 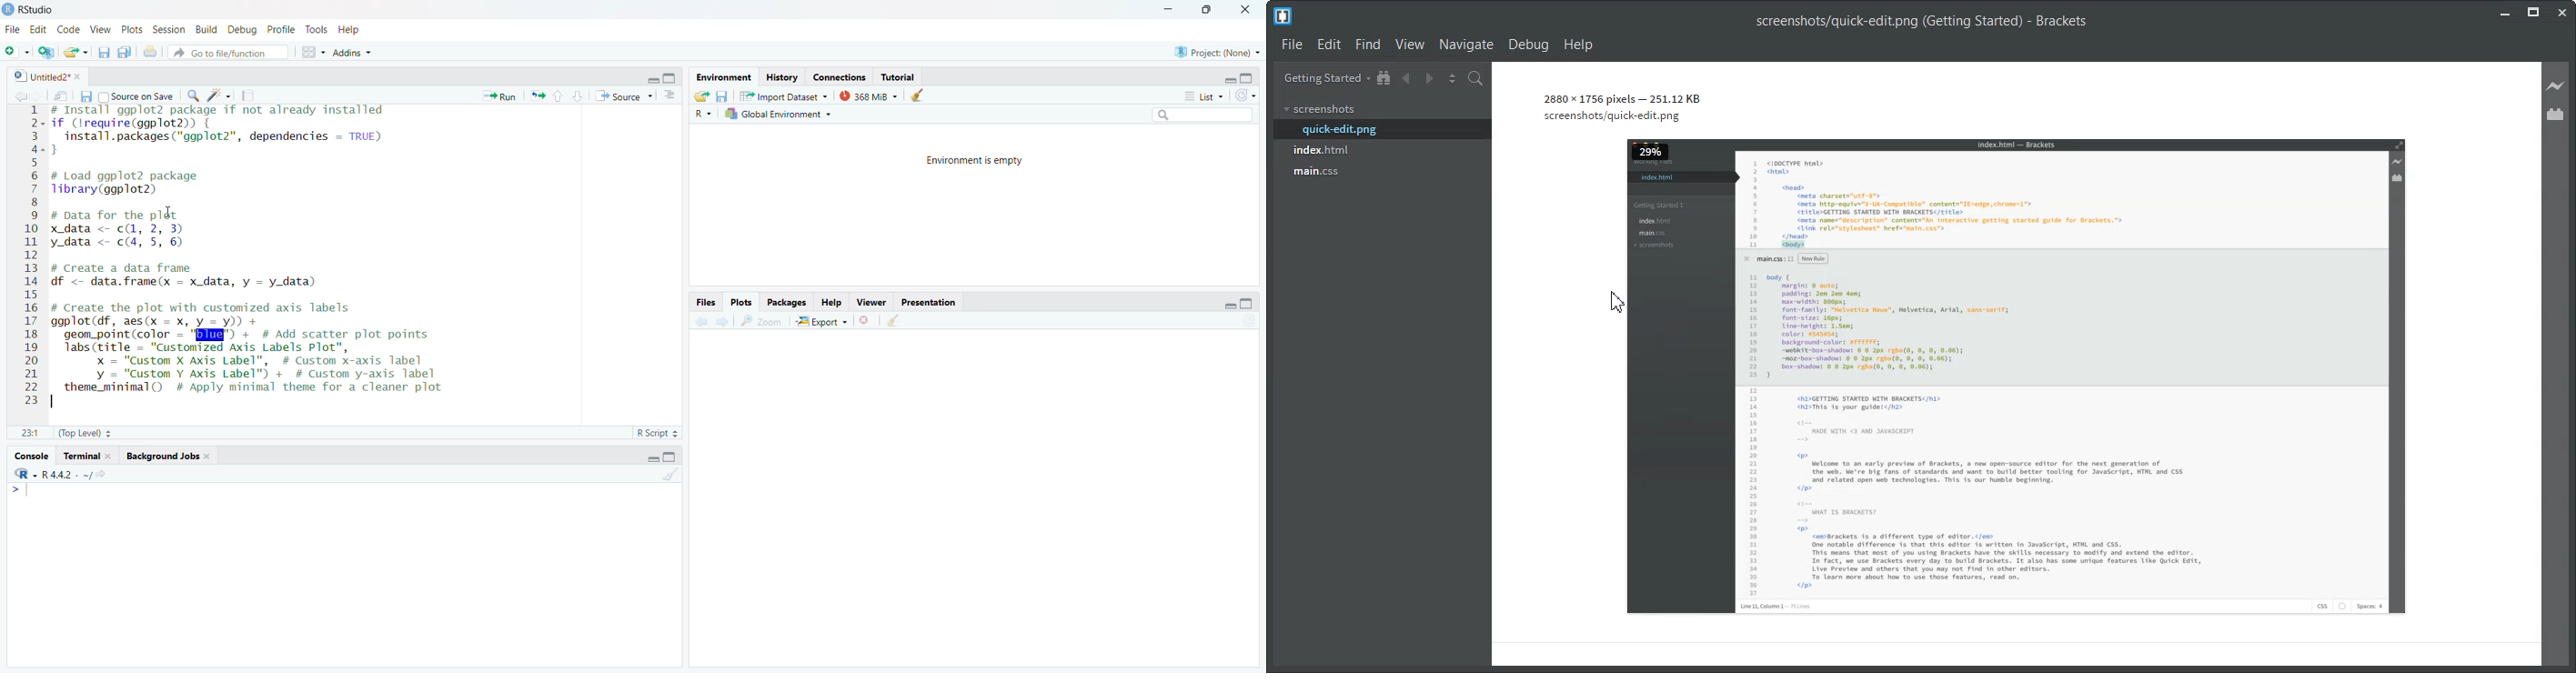 What do you see at coordinates (651, 79) in the screenshot?
I see `minimise` at bounding box center [651, 79].